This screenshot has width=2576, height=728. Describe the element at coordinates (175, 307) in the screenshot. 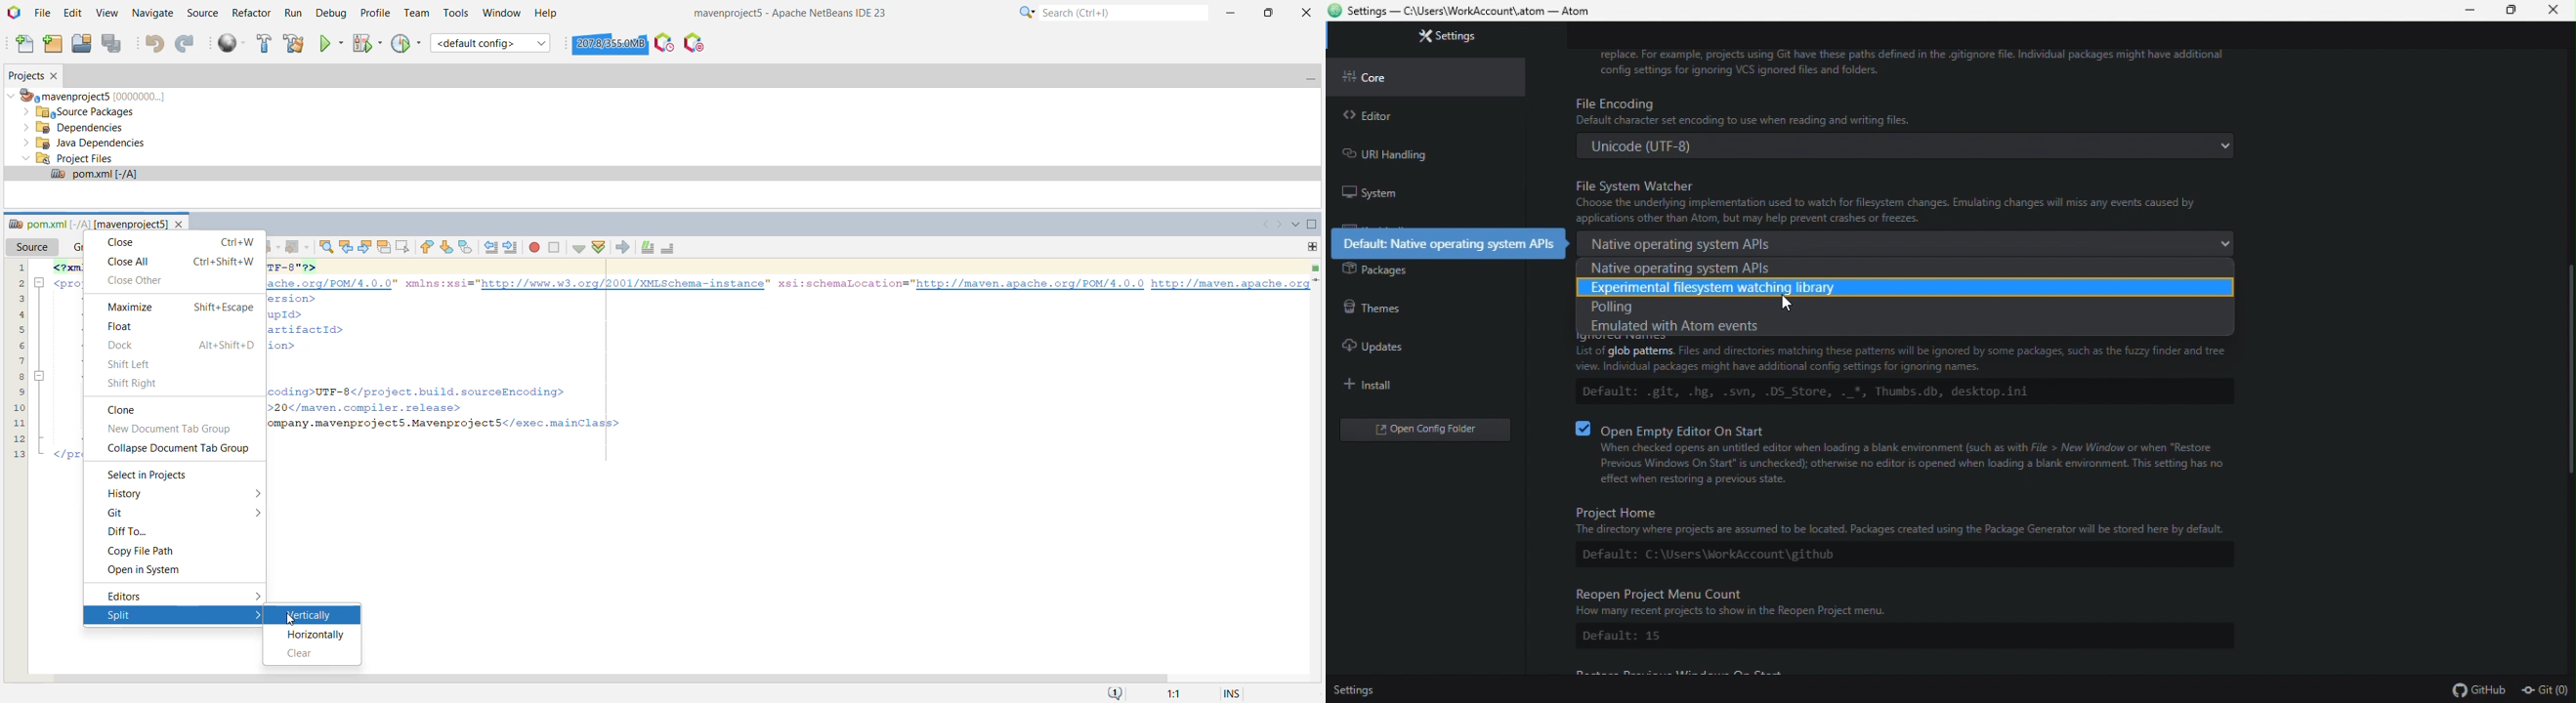

I see `Maximize` at that location.